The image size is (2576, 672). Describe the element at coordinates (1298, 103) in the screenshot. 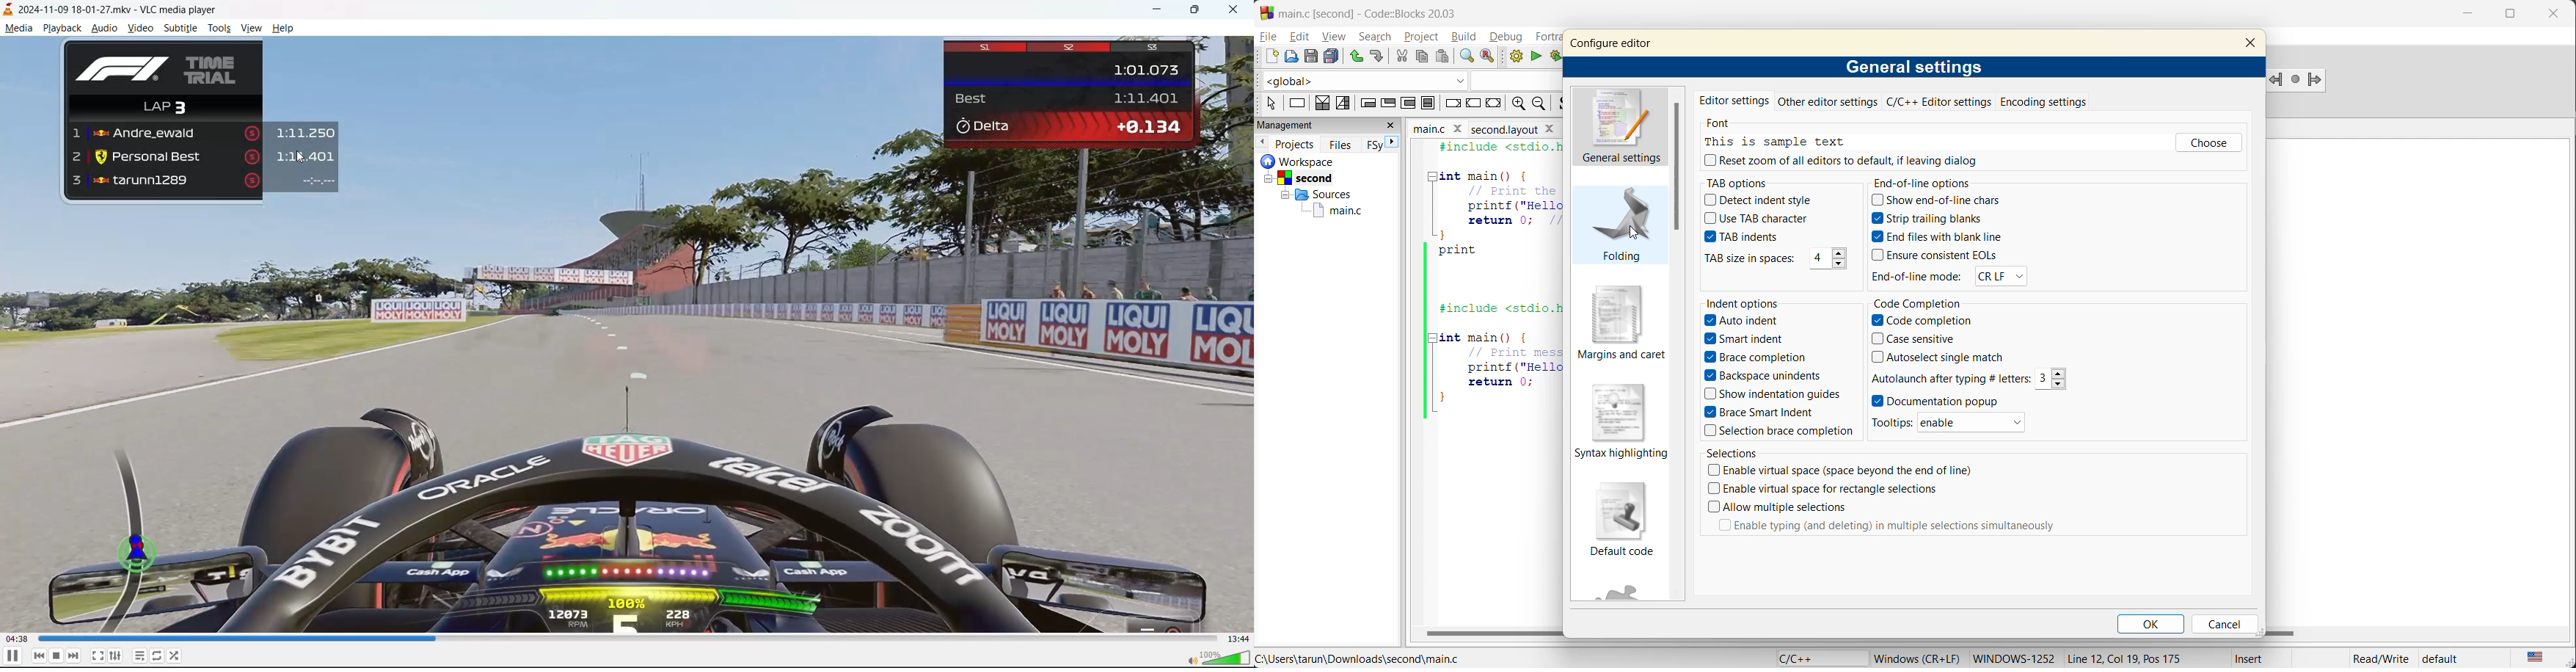

I see `instruction ` at that location.